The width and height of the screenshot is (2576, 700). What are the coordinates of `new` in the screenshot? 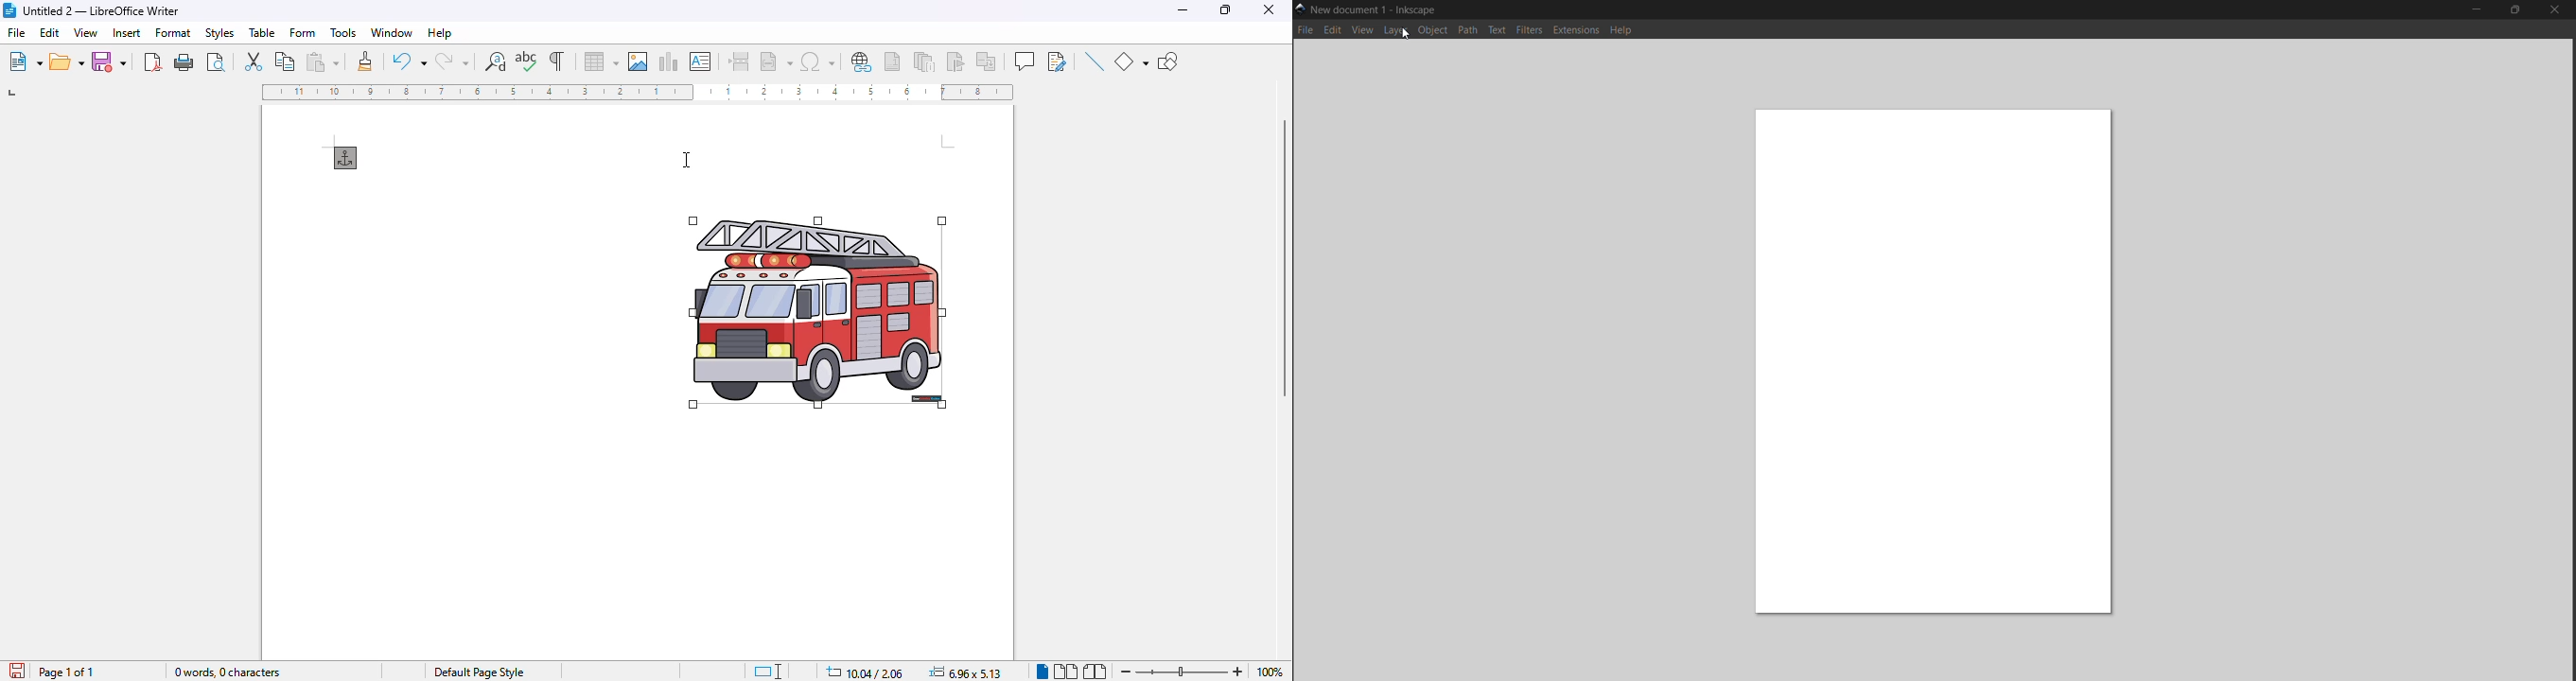 It's located at (25, 61).